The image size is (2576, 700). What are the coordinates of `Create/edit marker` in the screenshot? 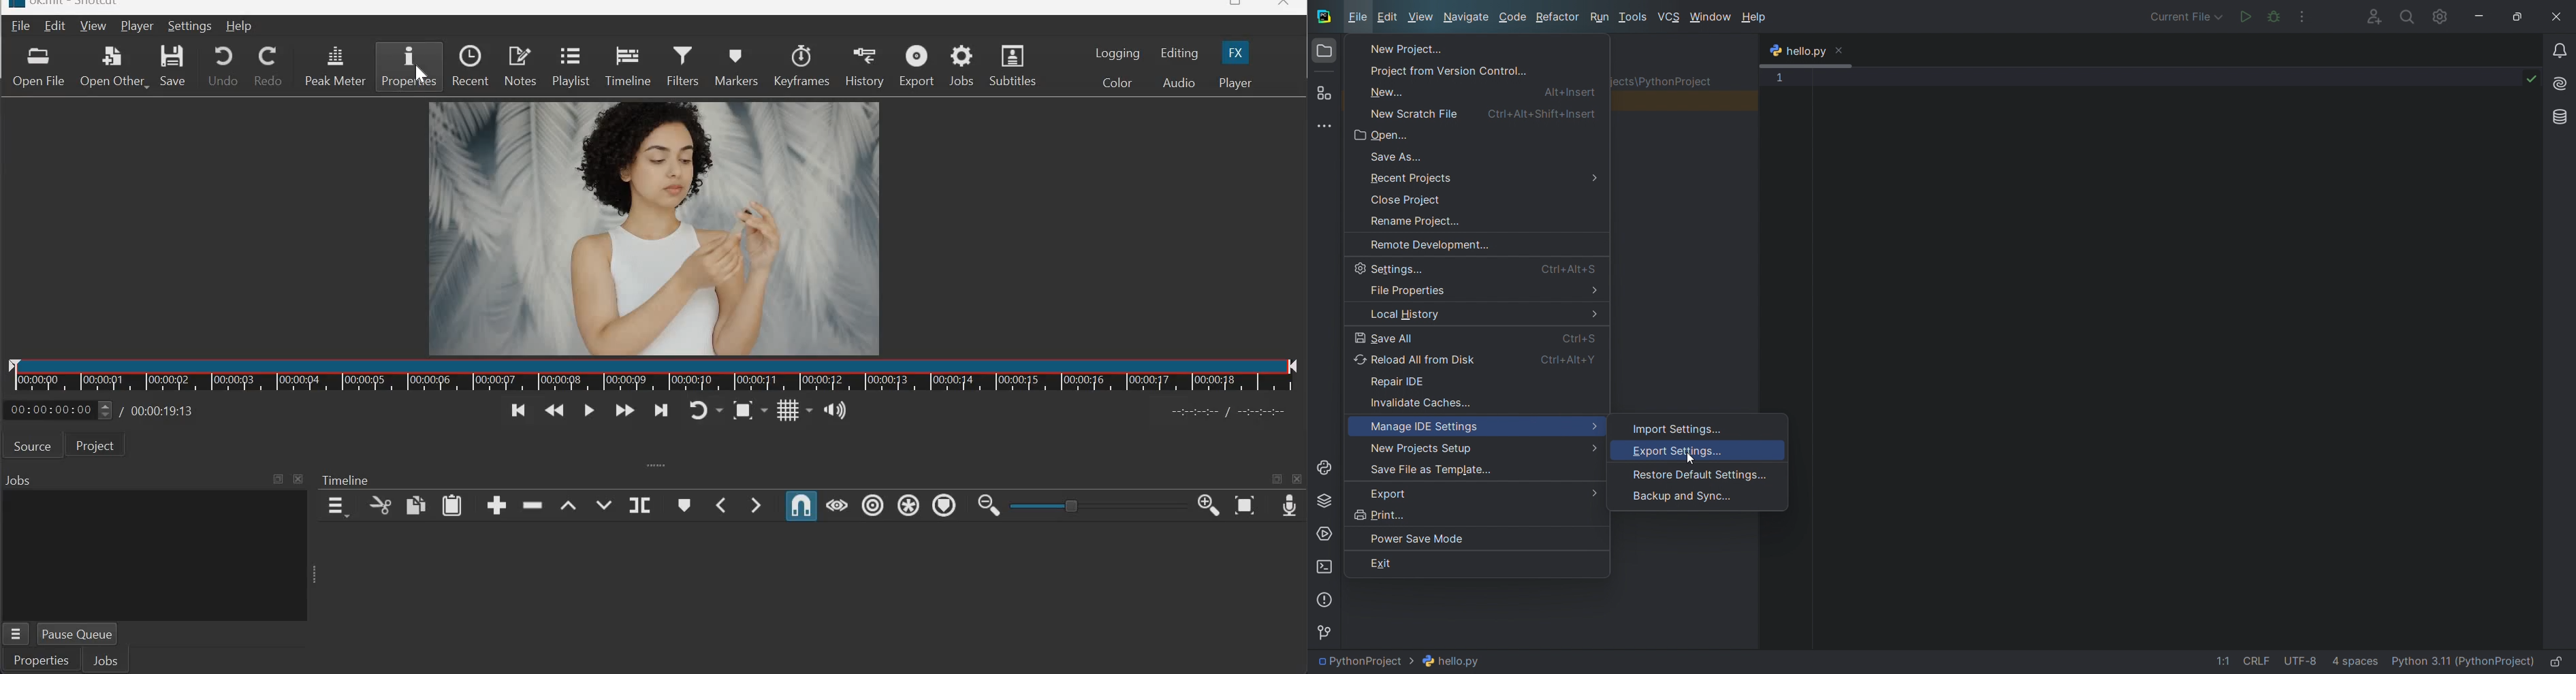 It's located at (686, 504).